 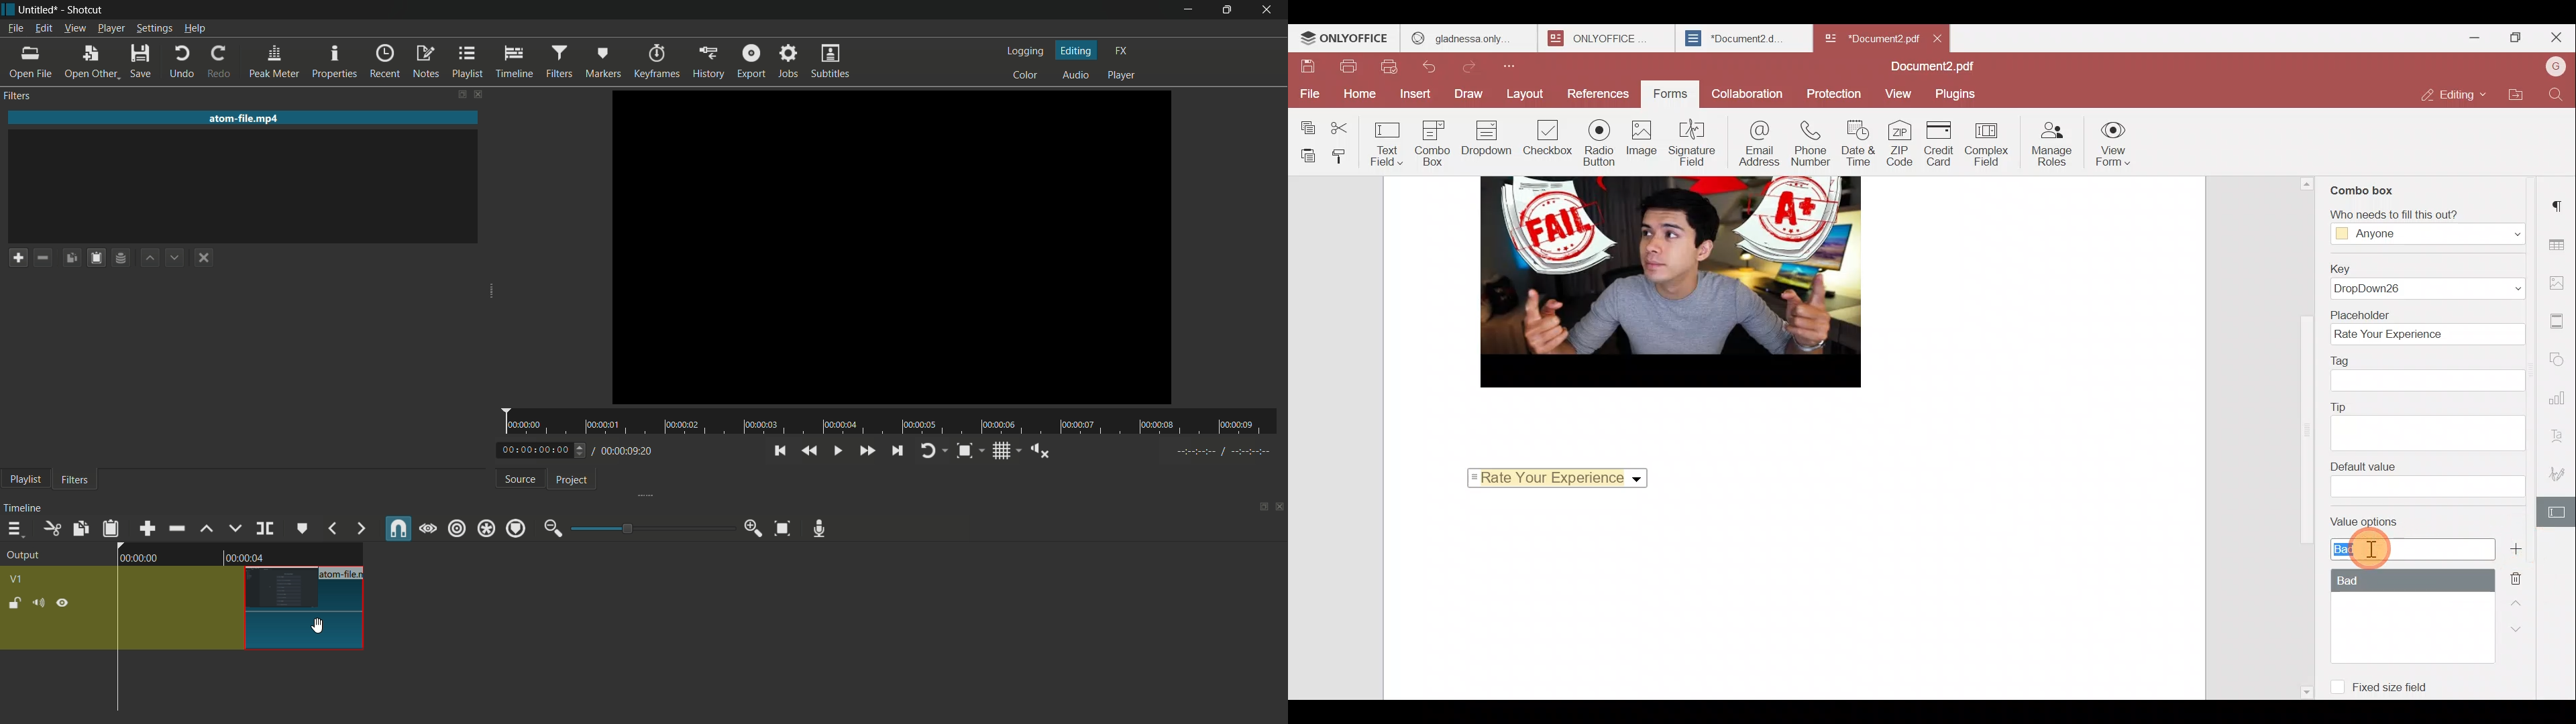 I want to click on cursor, so click(x=319, y=628).